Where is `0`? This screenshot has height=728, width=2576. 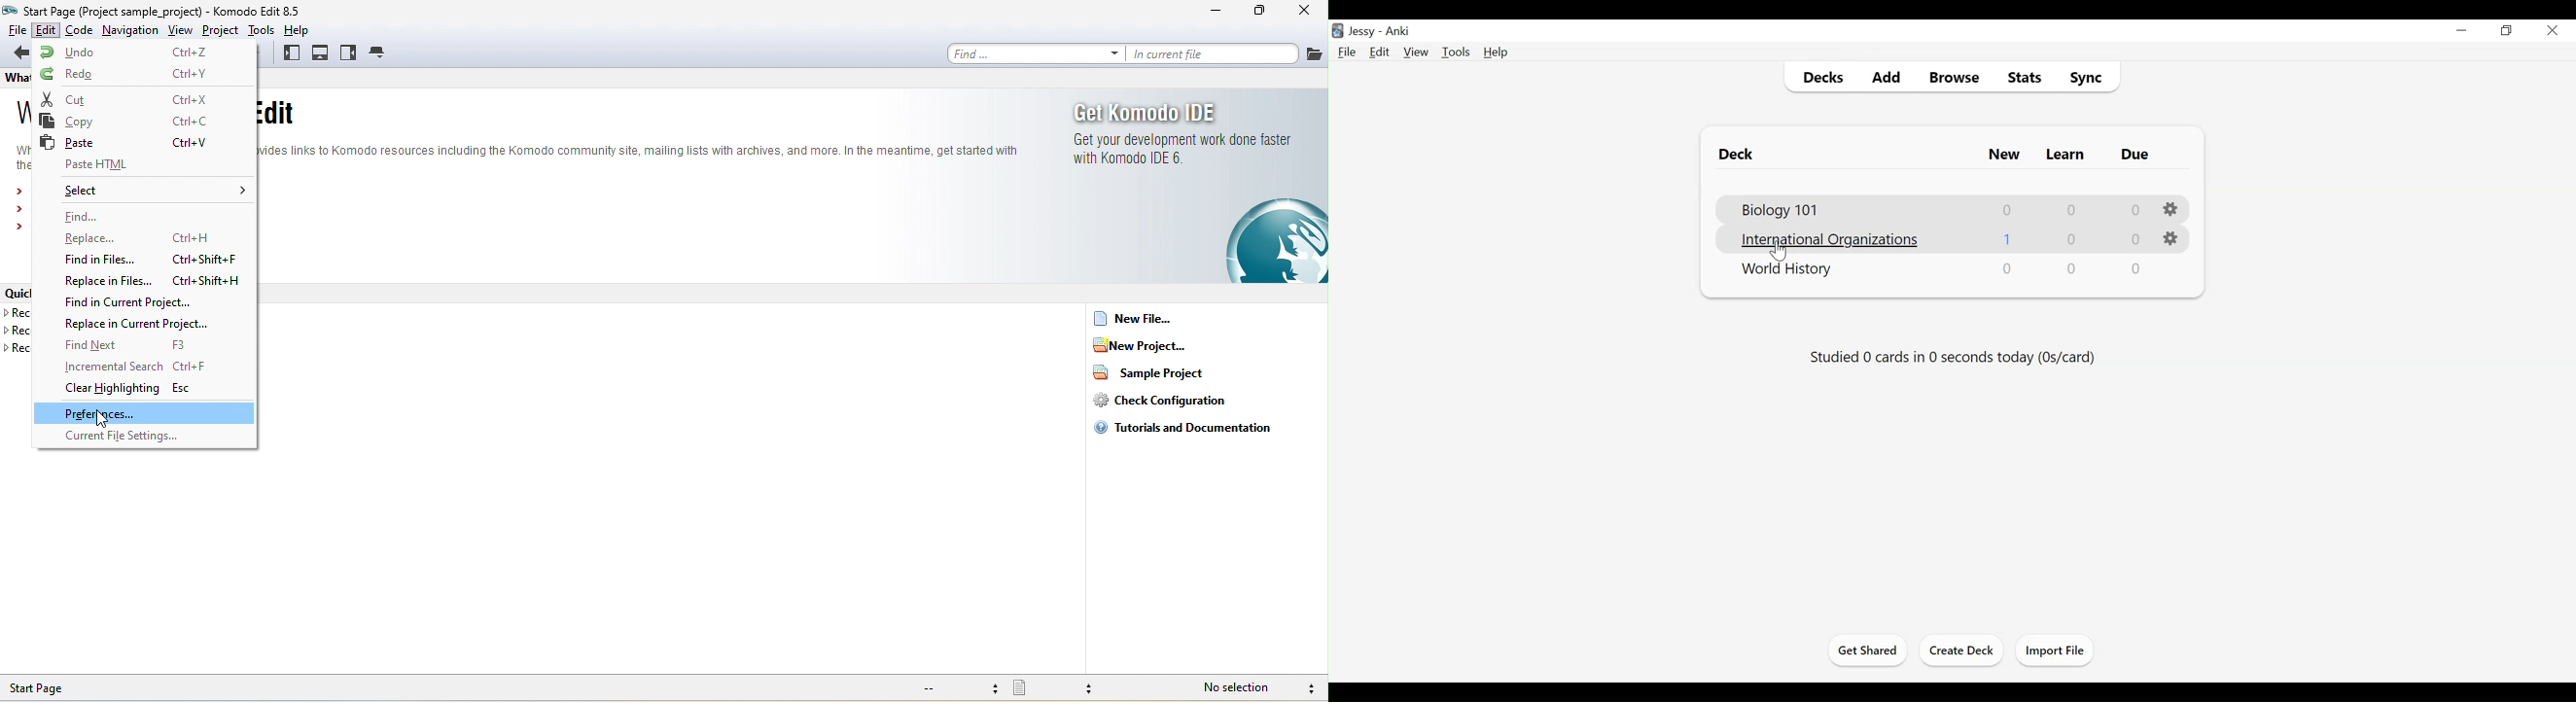
0 is located at coordinates (2075, 238).